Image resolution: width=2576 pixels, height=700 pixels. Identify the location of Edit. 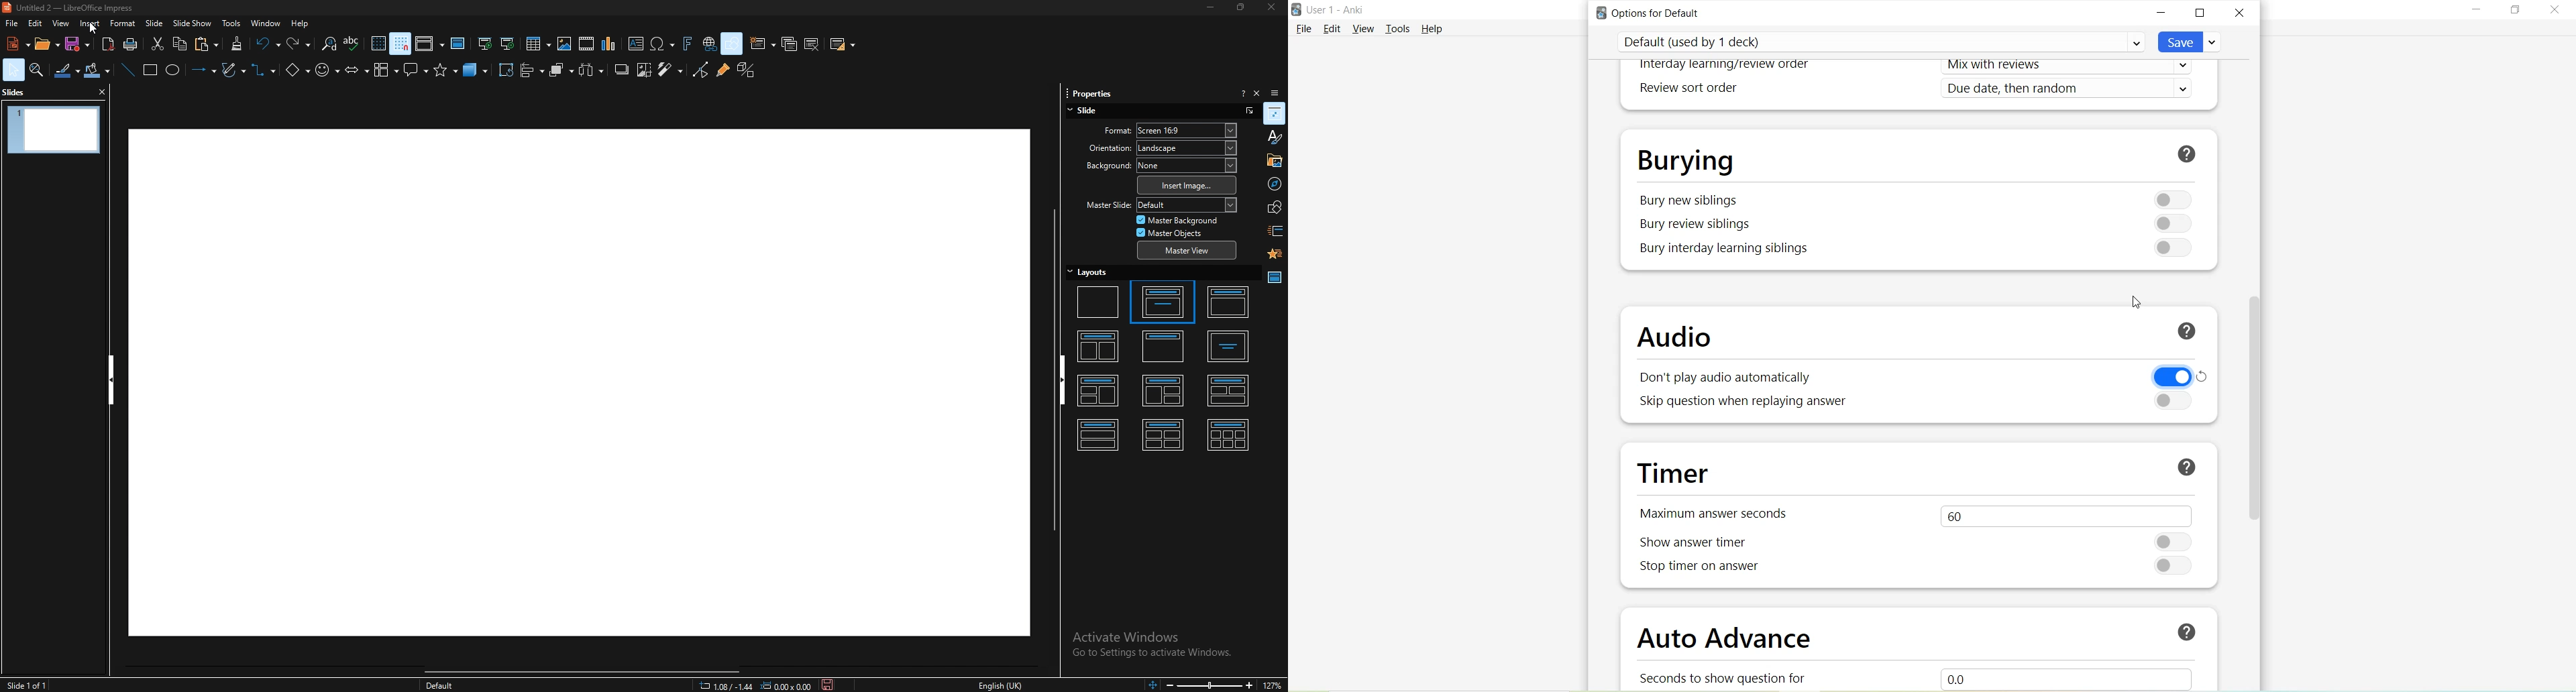
(1333, 28).